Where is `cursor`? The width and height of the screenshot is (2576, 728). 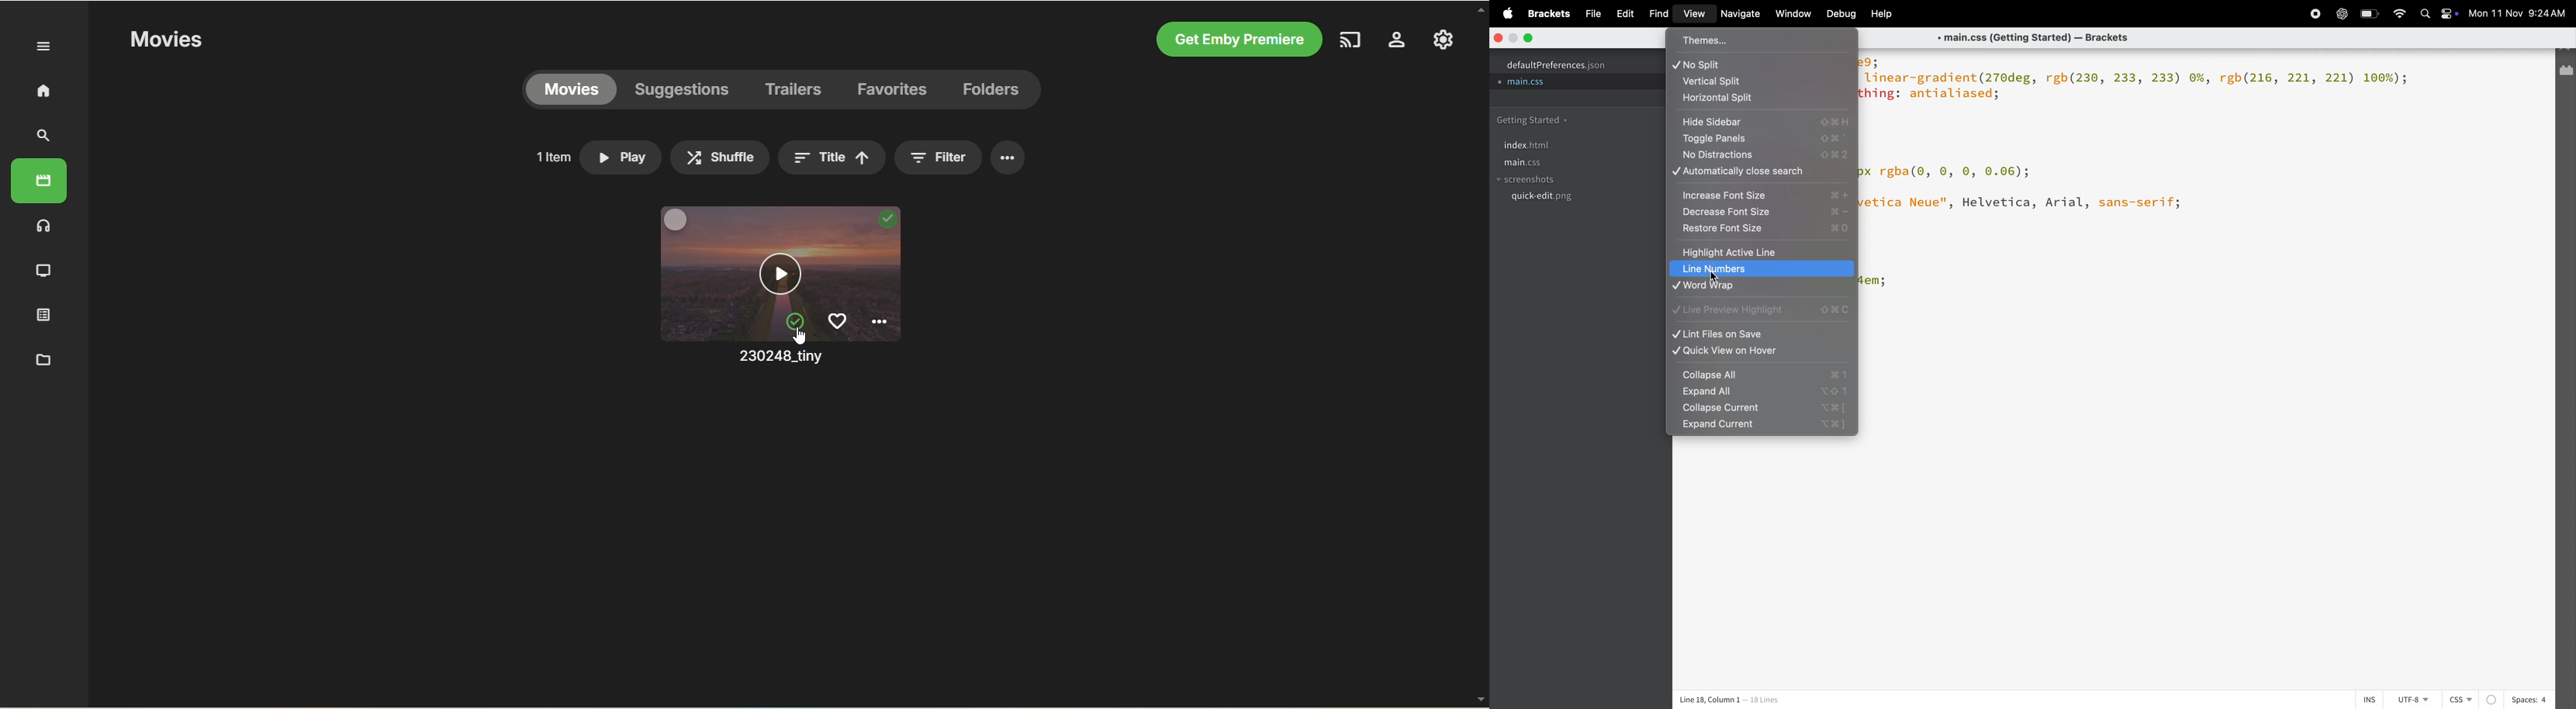 cursor is located at coordinates (1717, 276).